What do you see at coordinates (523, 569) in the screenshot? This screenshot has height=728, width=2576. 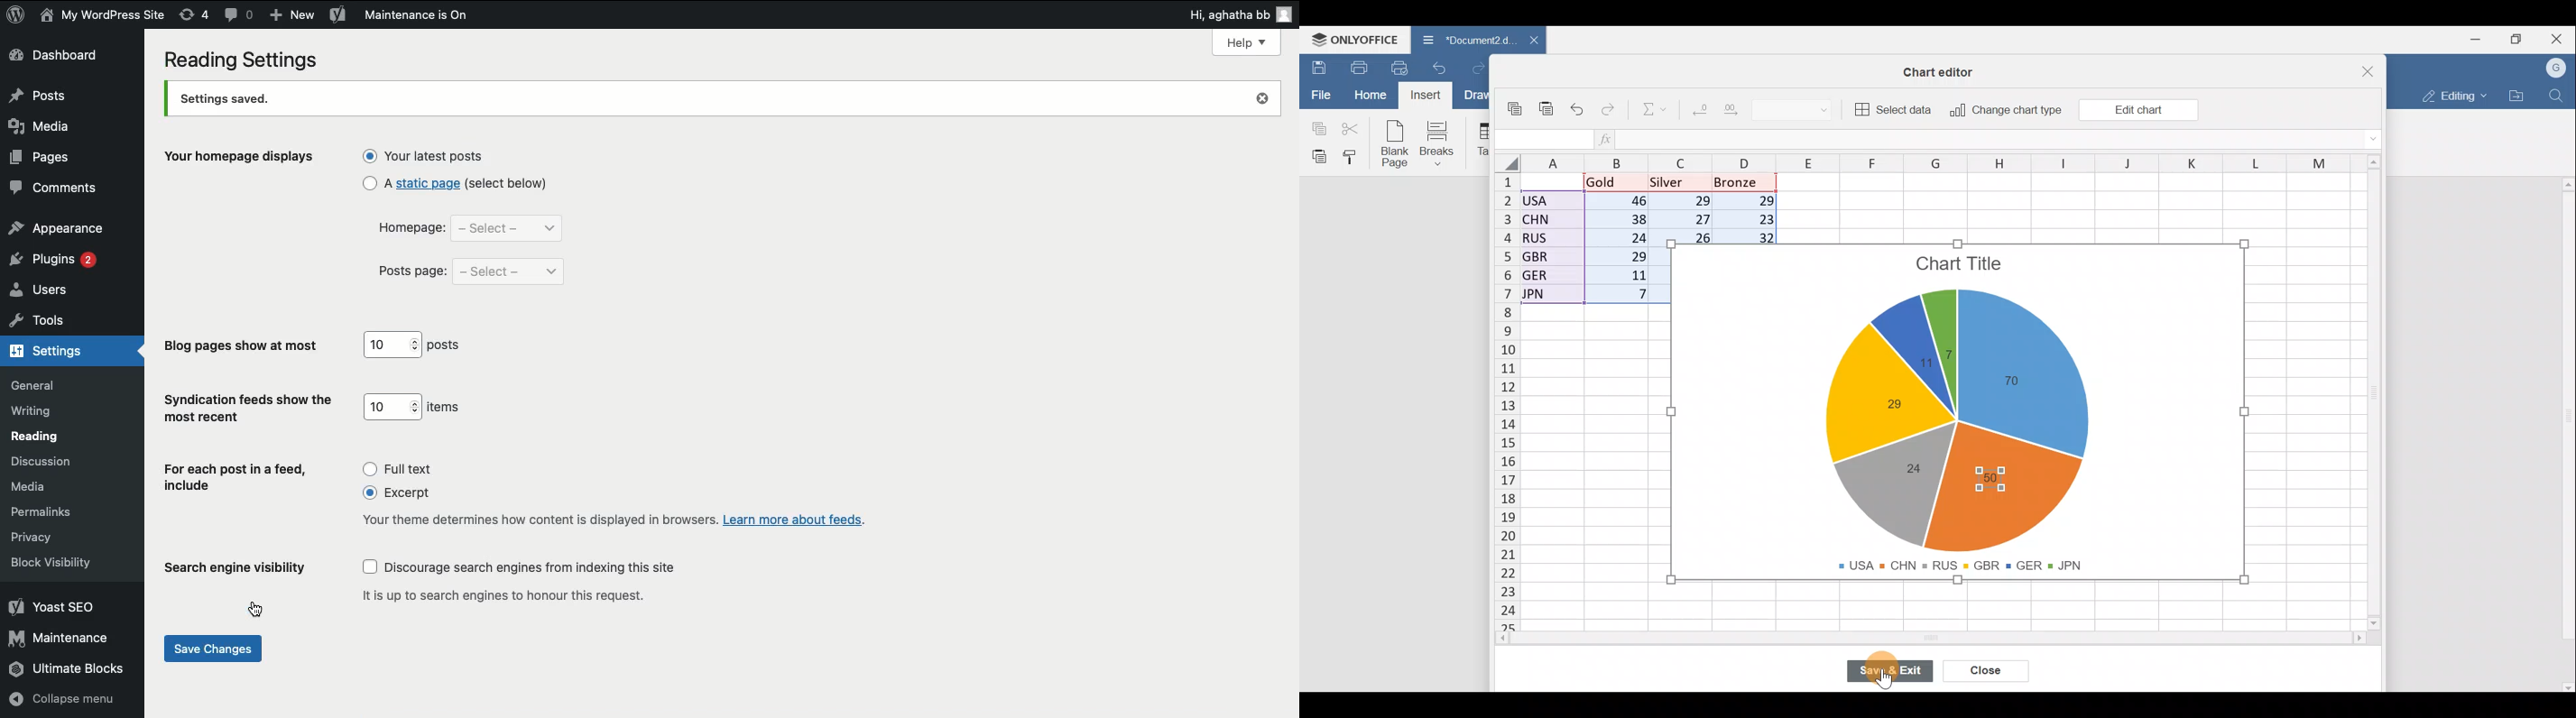 I see `discourage search engines from indexing this site` at bounding box center [523, 569].